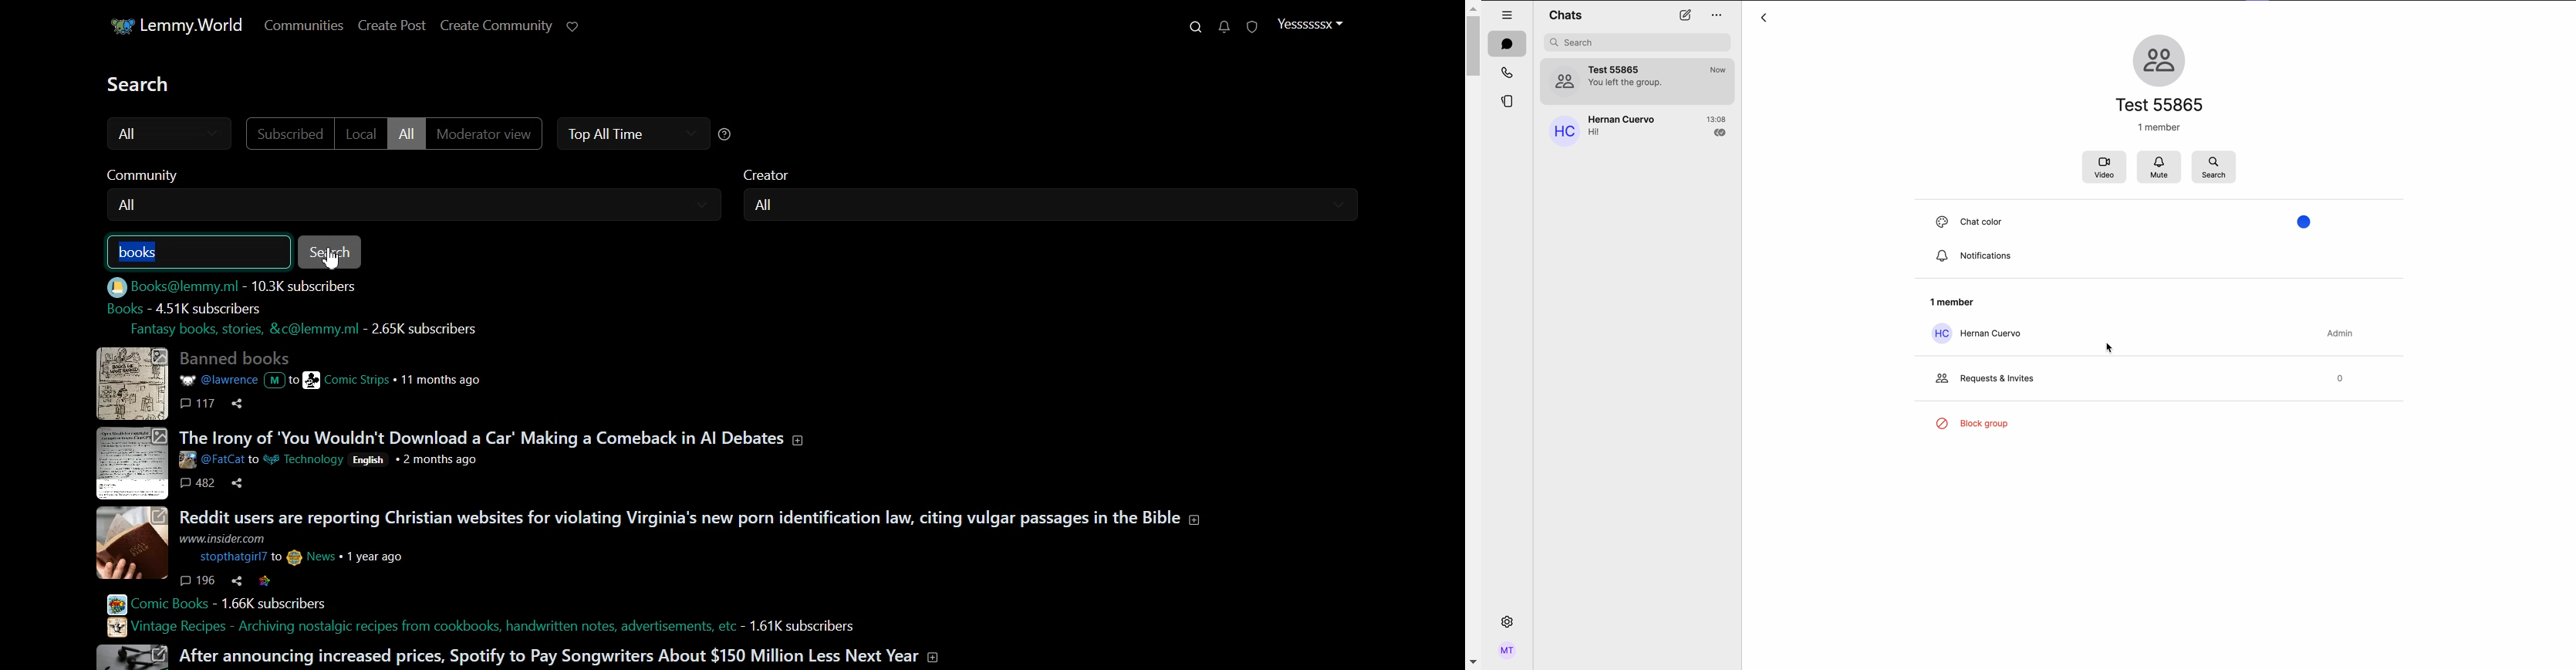 The height and width of the screenshot is (672, 2576). Describe the element at coordinates (266, 581) in the screenshot. I see `link` at that location.